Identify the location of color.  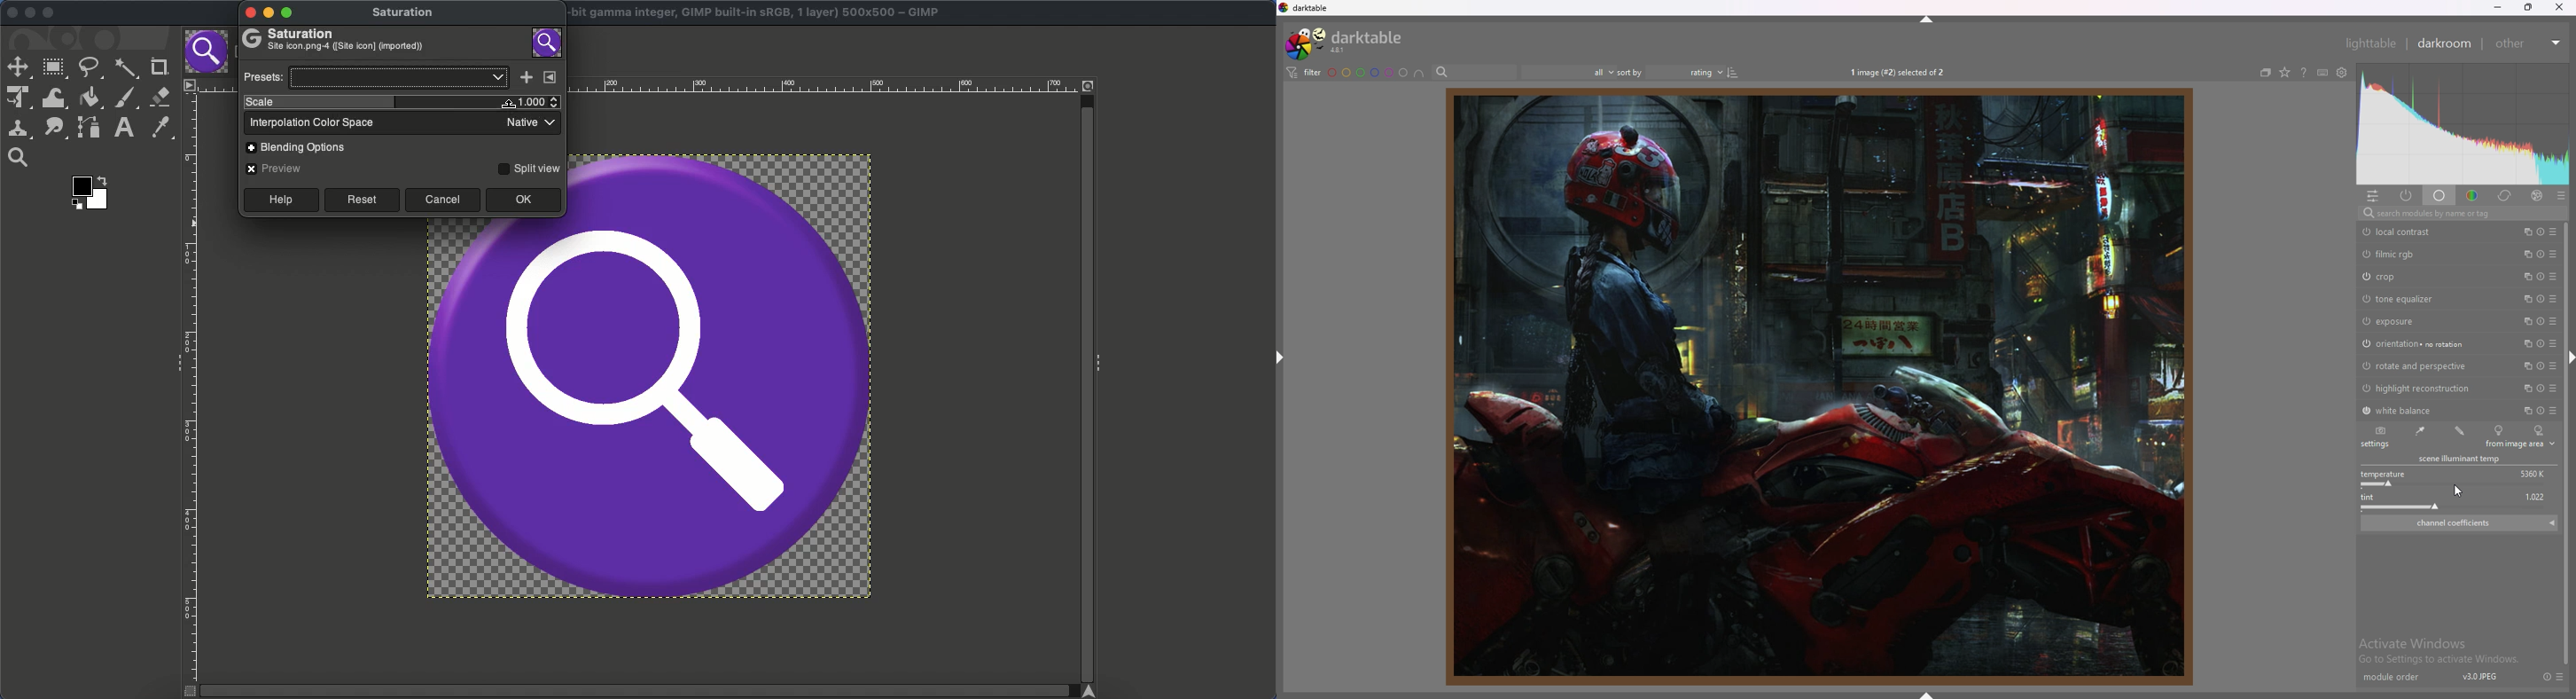
(2472, 196).